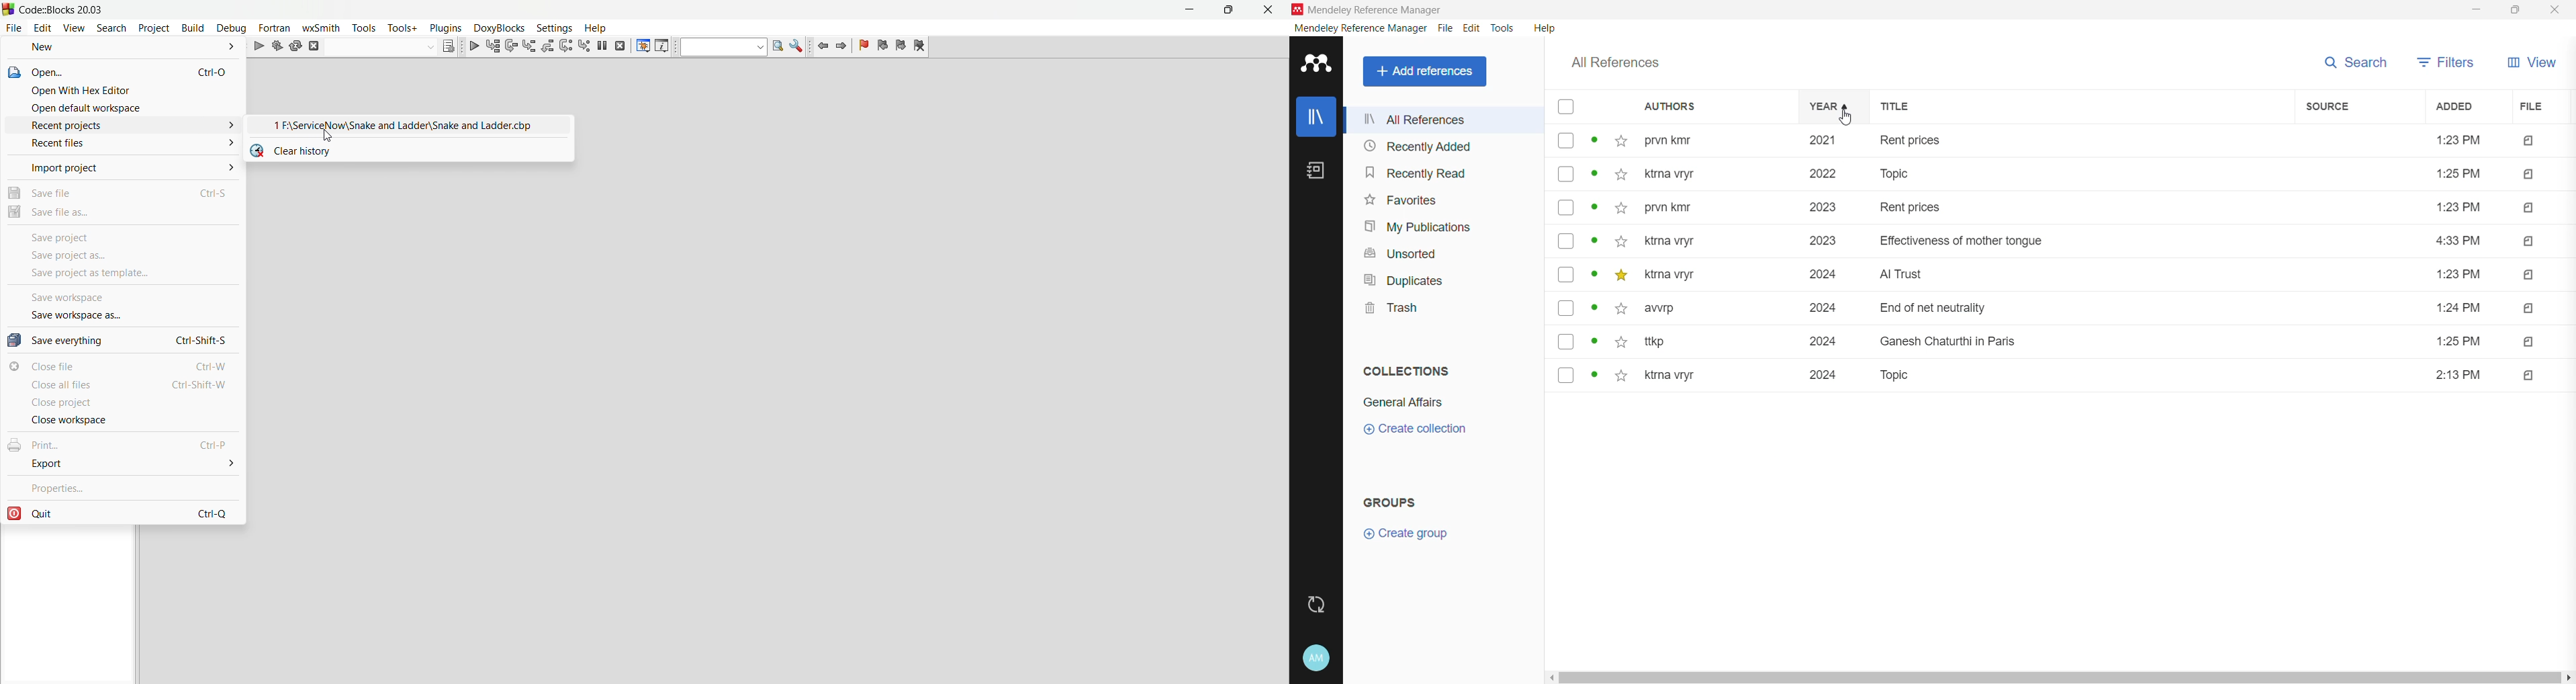  What do you see at coordinates (1444, 119) in the screenshot?
I see `All References` at bounding box center [1444, 119].